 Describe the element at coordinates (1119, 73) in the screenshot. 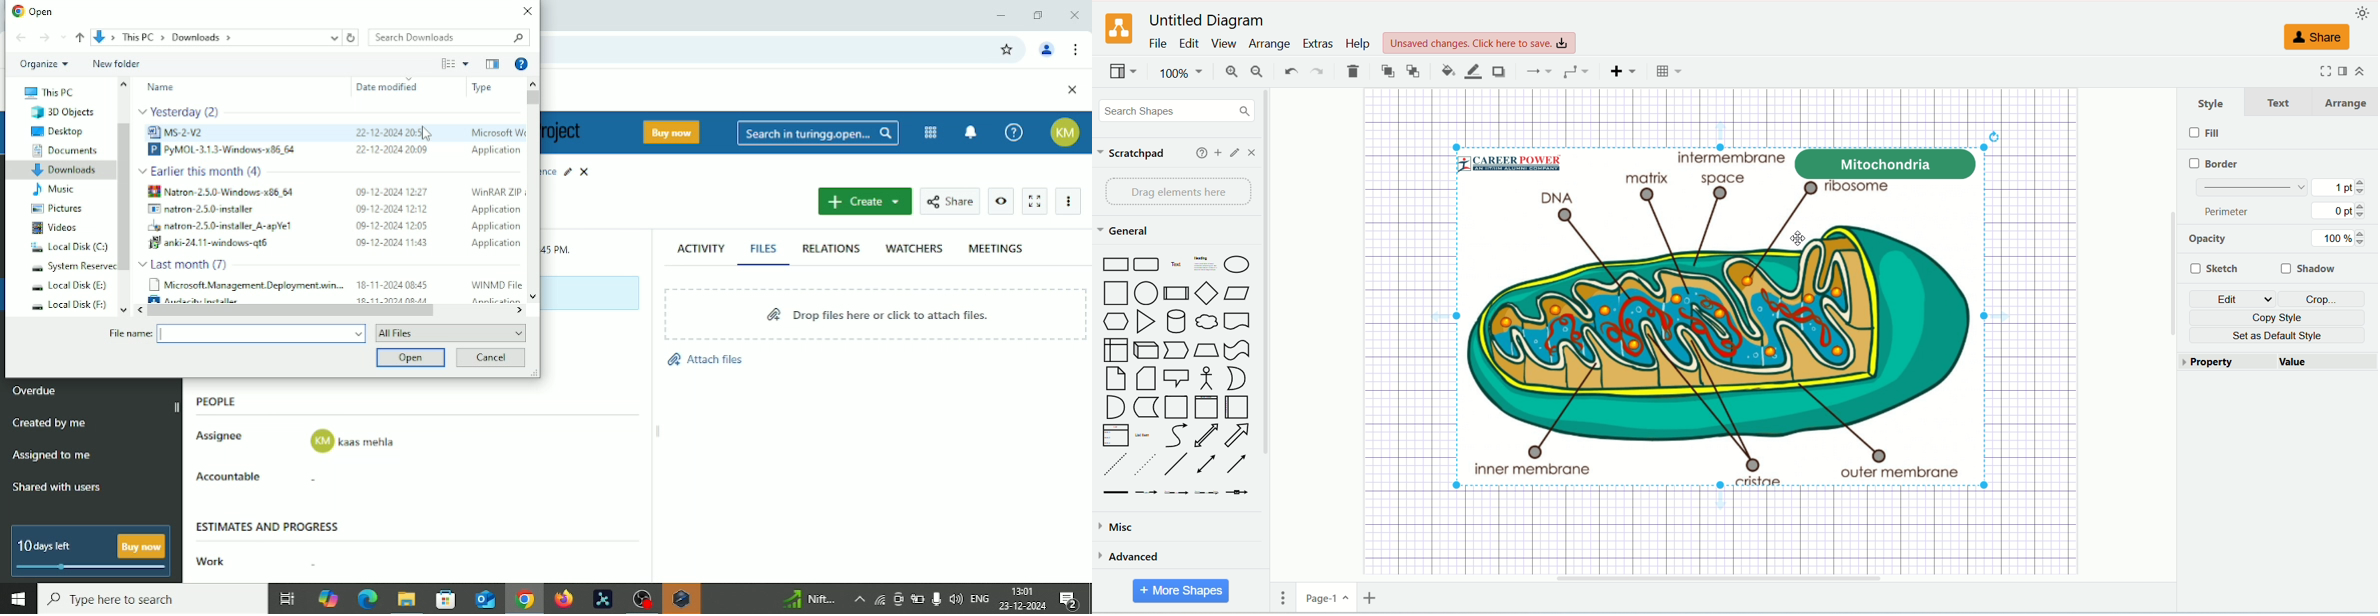

I see `view` at that location.